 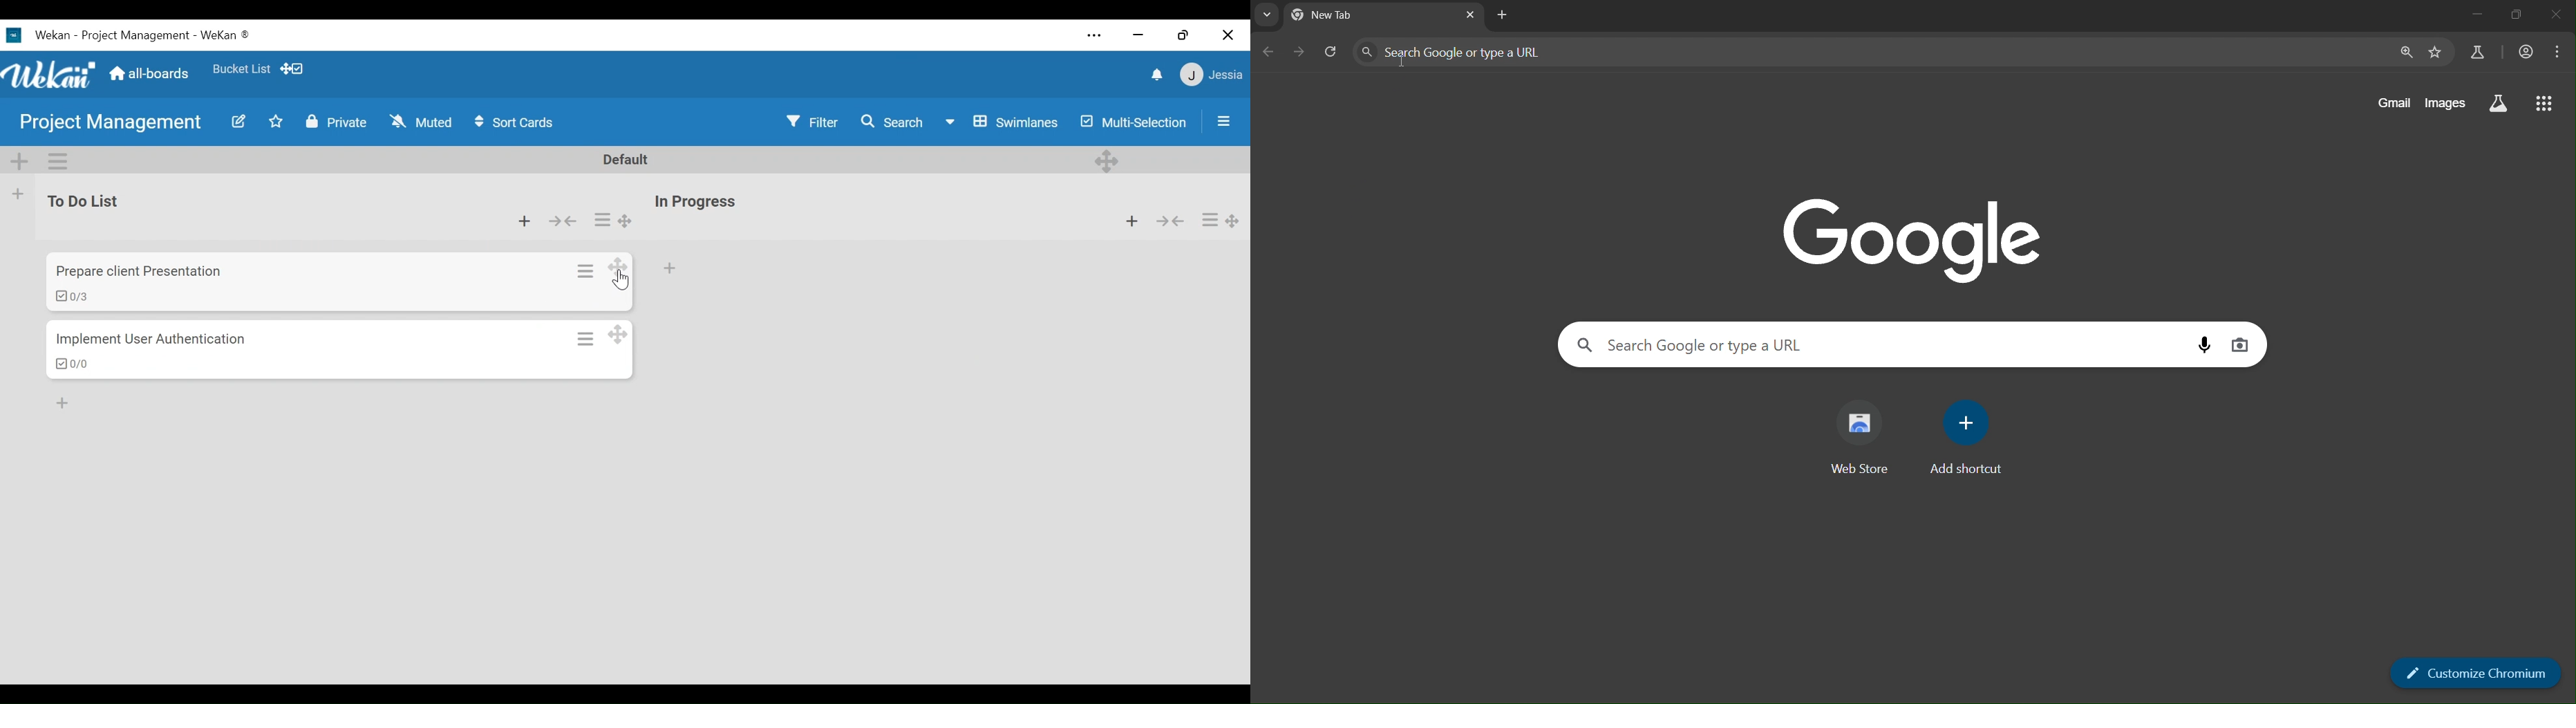 What do you see at coordinates (1520, 50) in the screenshot?
I see `search google or type a URL` at bounding box center [1520, 50].